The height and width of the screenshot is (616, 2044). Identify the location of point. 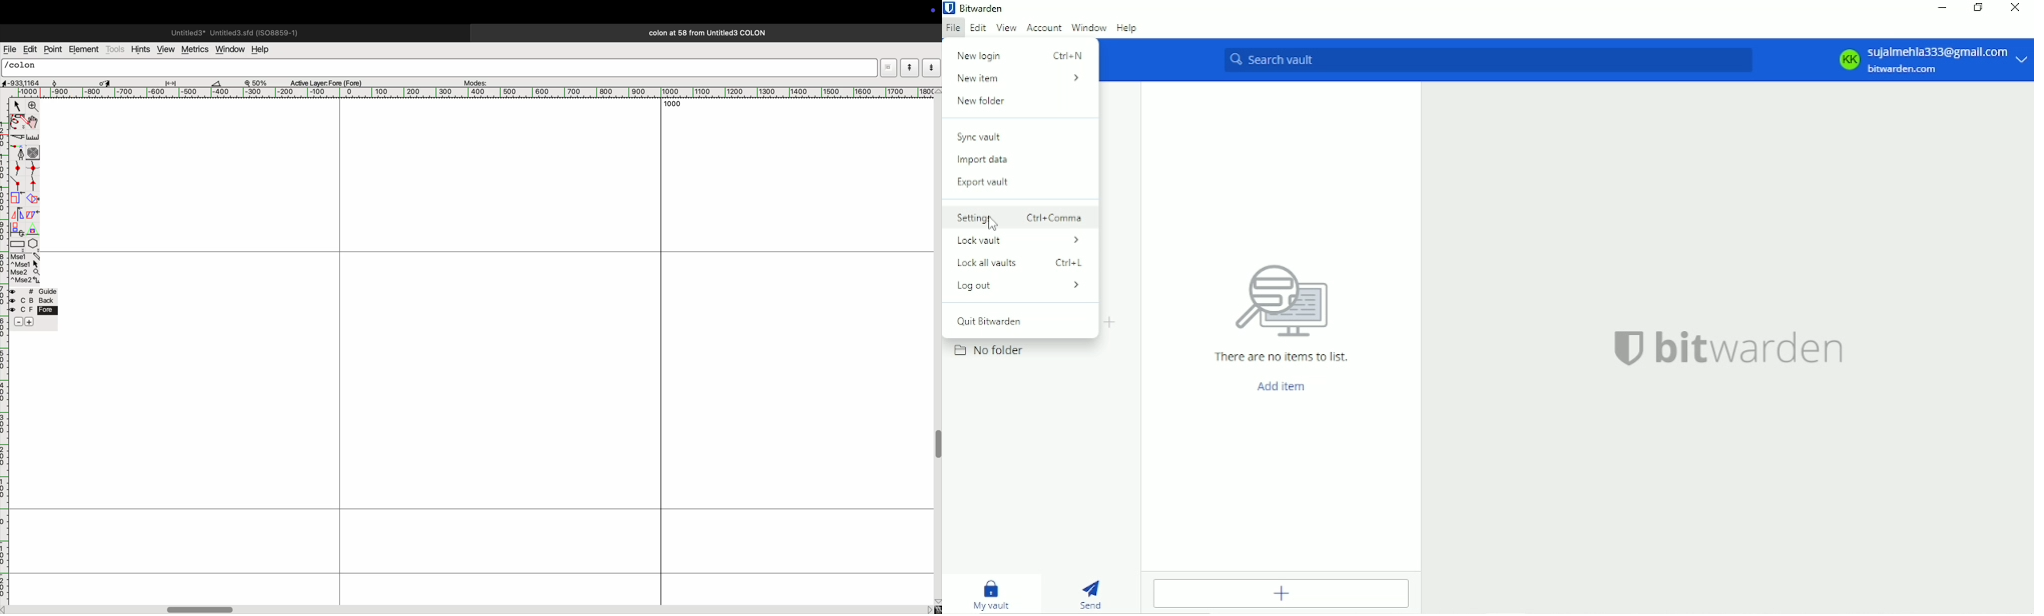
(54, 50).